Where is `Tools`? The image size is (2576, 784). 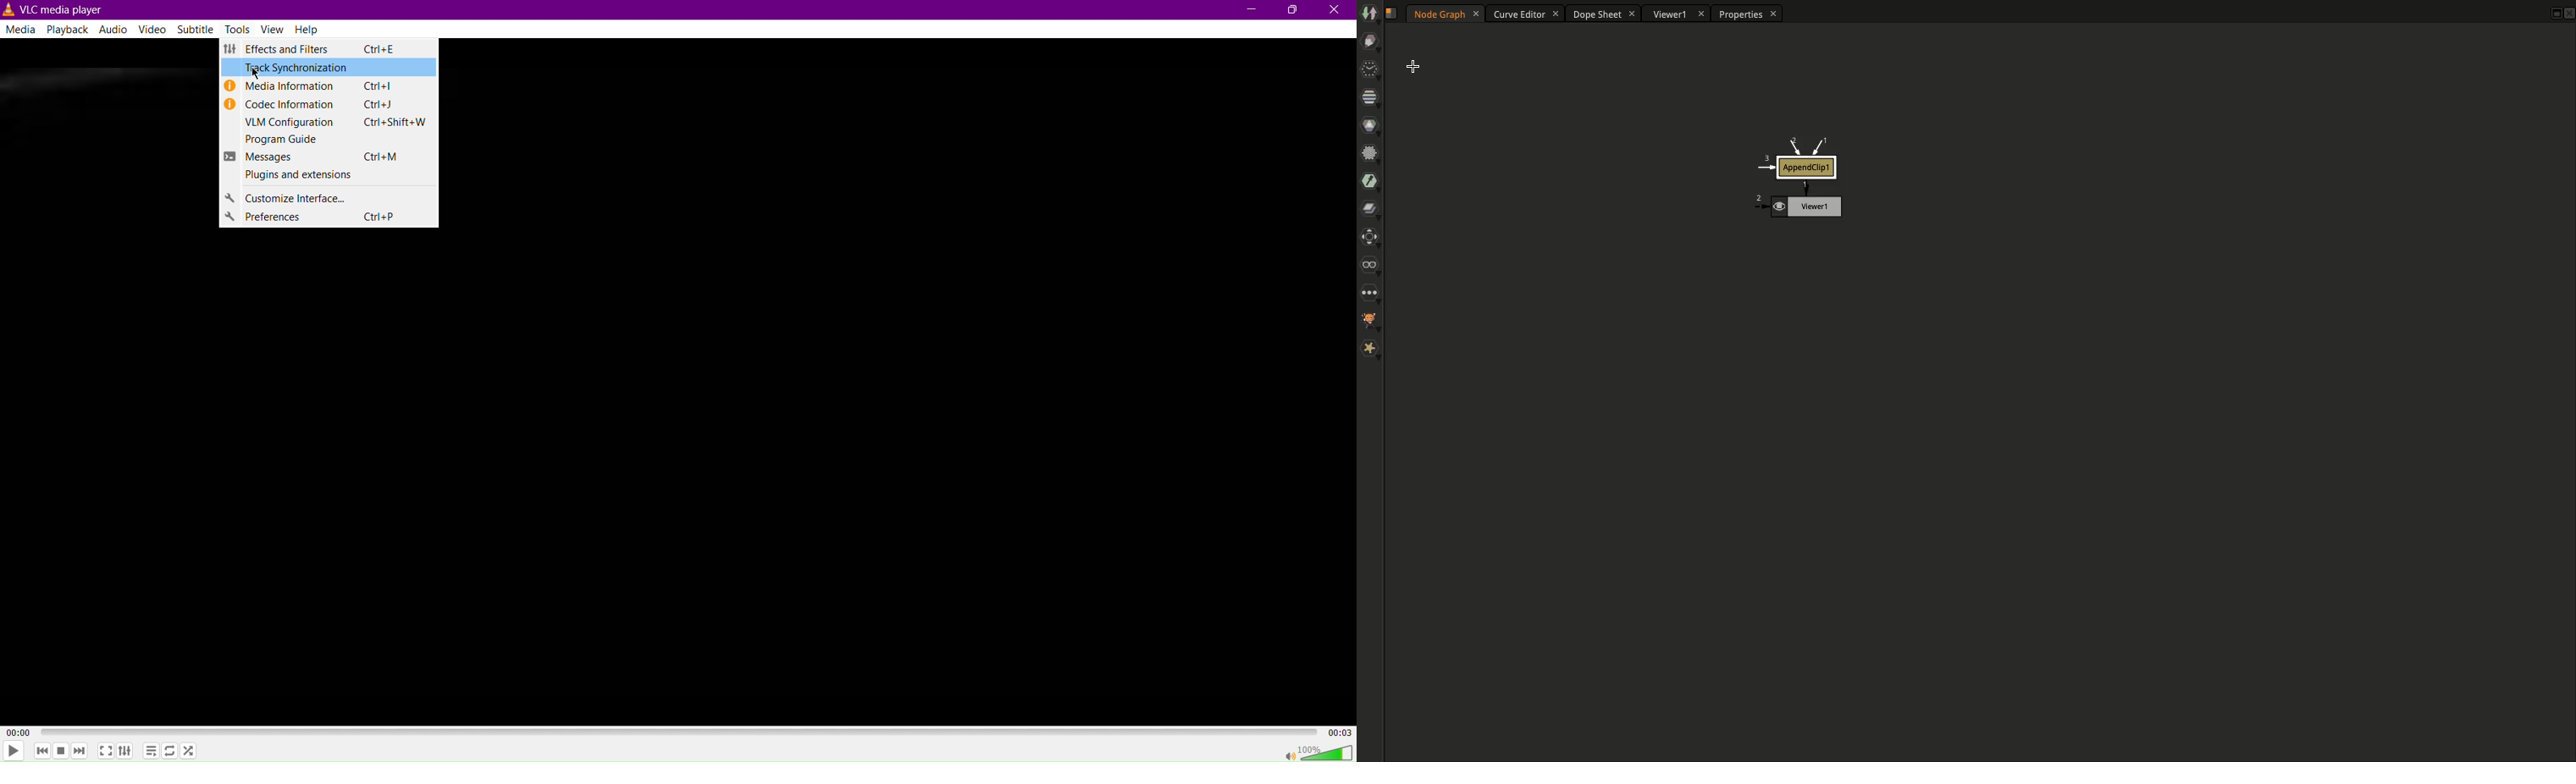
Tools is located at coordinates (240, 28).